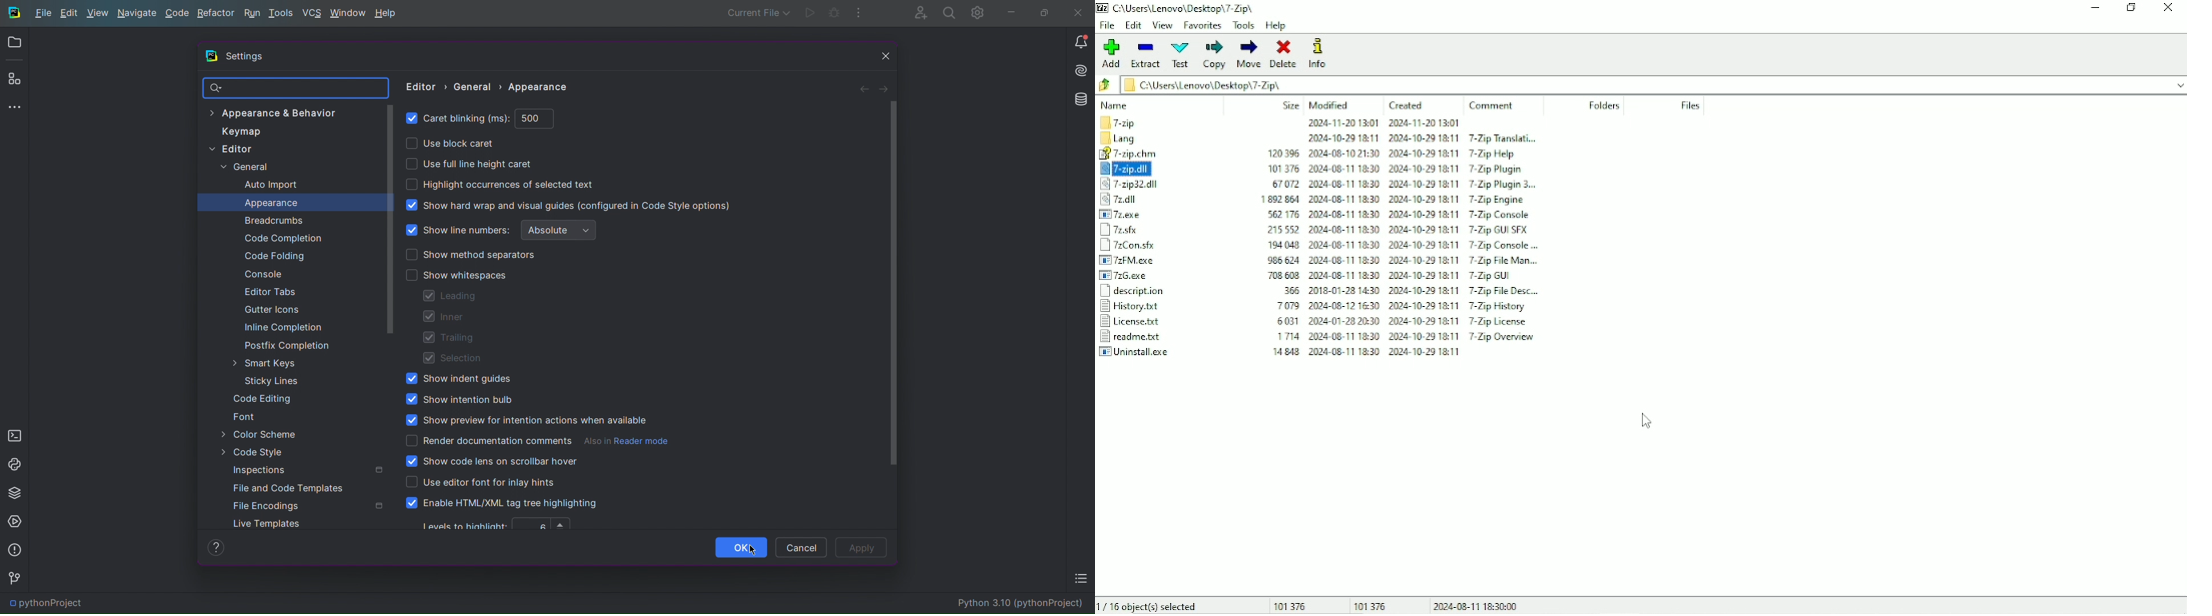 The width and height of the screenshot is (2212, 616). What do you see at coordinates (217, 547) in the screenshot?
I see `Help` at bounding box center [217, 547].